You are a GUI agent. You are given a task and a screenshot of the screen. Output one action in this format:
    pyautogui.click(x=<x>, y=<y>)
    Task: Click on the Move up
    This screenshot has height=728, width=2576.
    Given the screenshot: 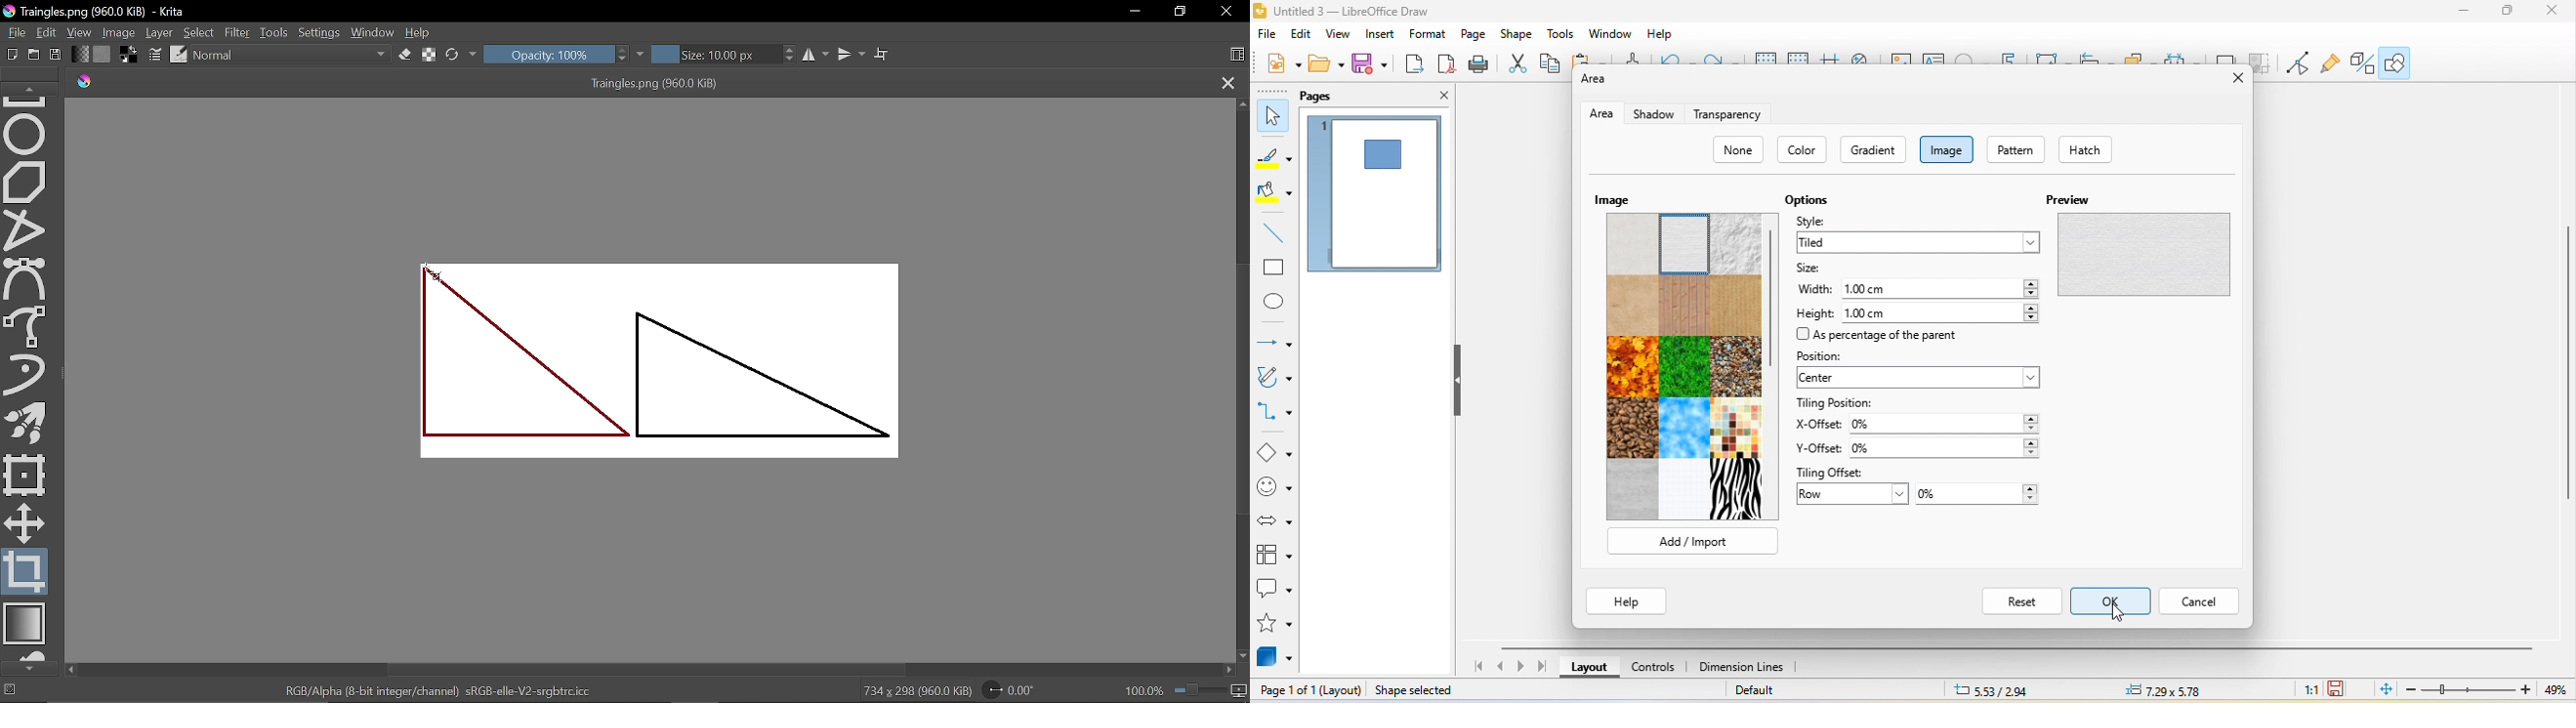 What is the action you would take?
    pyautogui.click(x=1242, y=103)
    